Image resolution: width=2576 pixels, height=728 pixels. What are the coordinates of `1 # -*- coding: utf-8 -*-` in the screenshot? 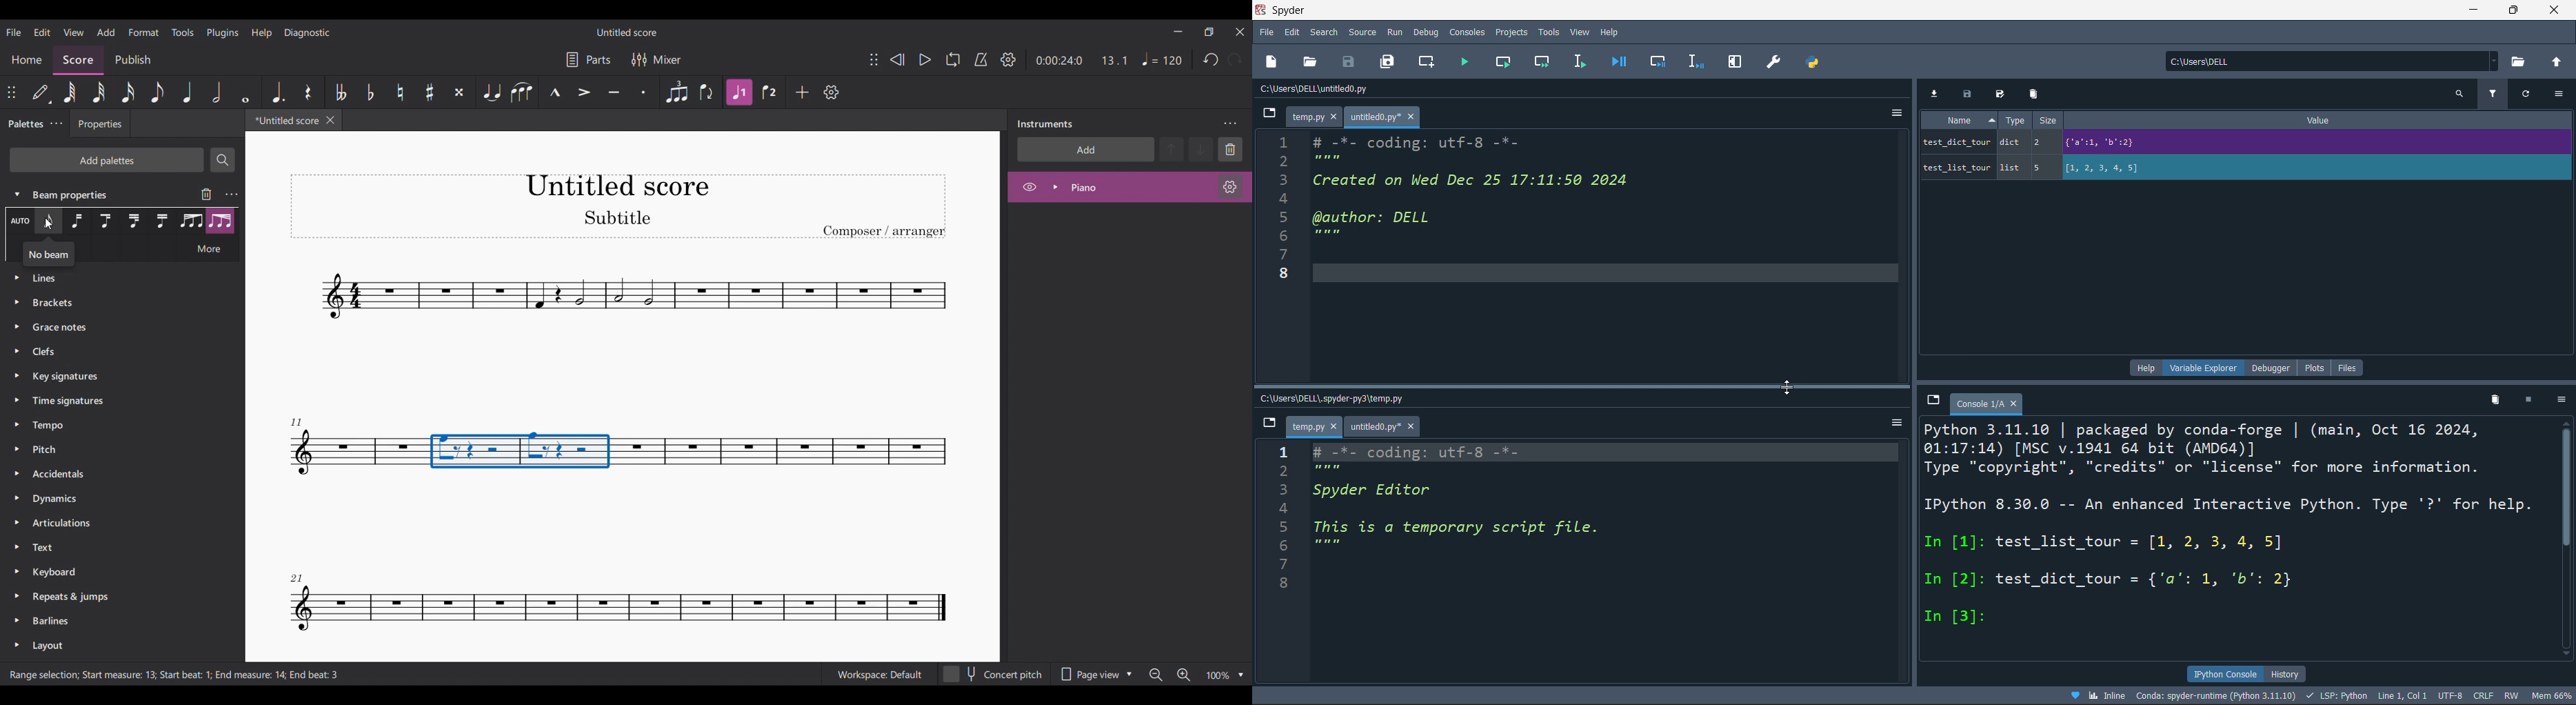 It's located at (1400, 140).